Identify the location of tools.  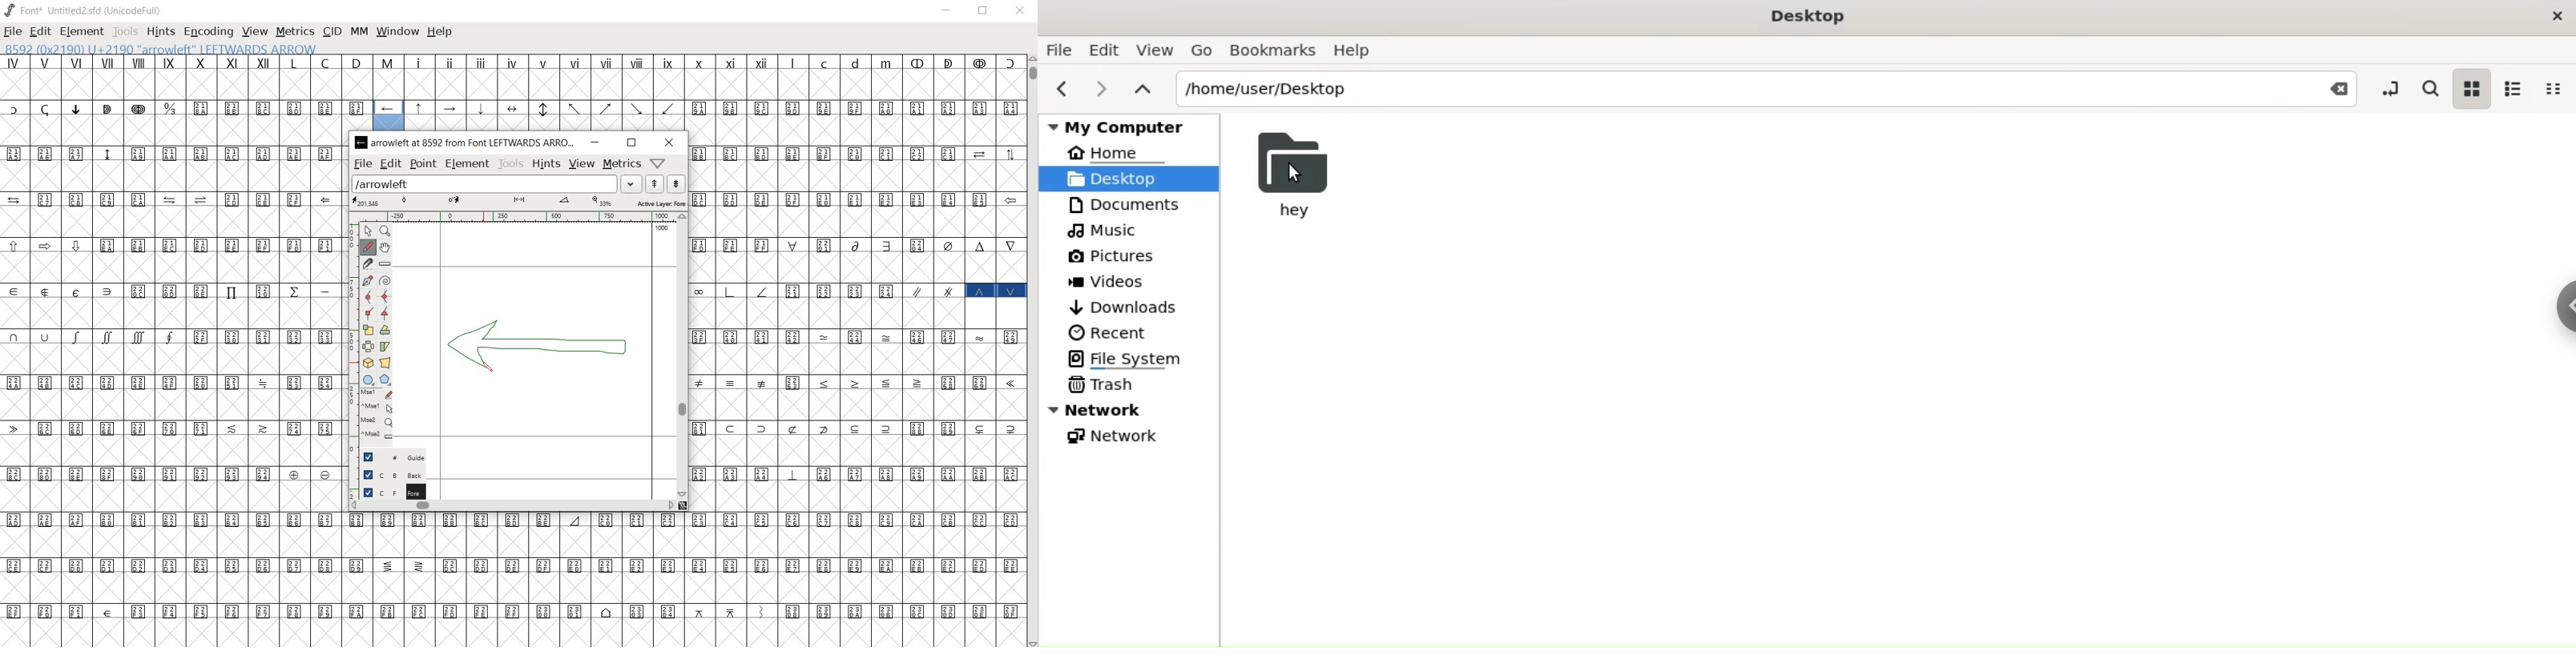
(510, 163).